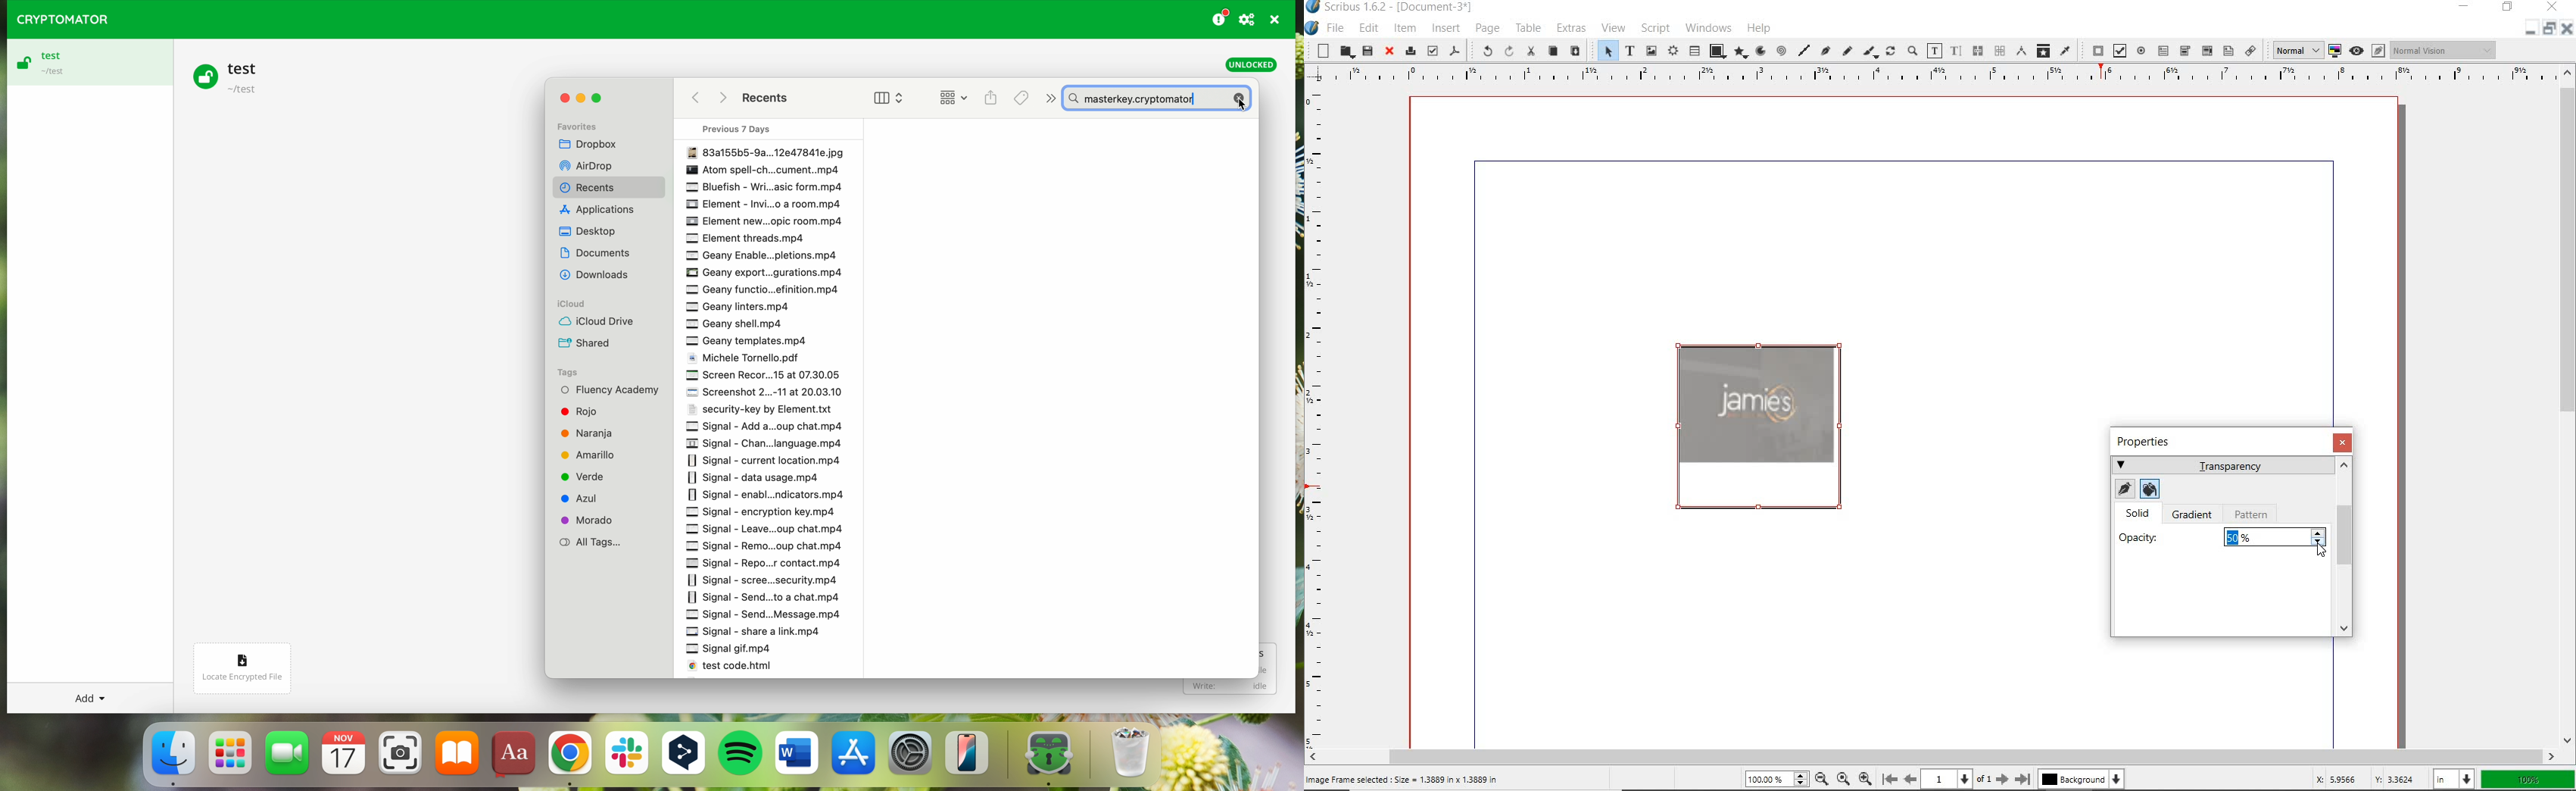 The image size is (2576, 812). What do you see at coordinates (742, 755) in the screenshot?
I see `Spotify` at bounding box center [742, 755].